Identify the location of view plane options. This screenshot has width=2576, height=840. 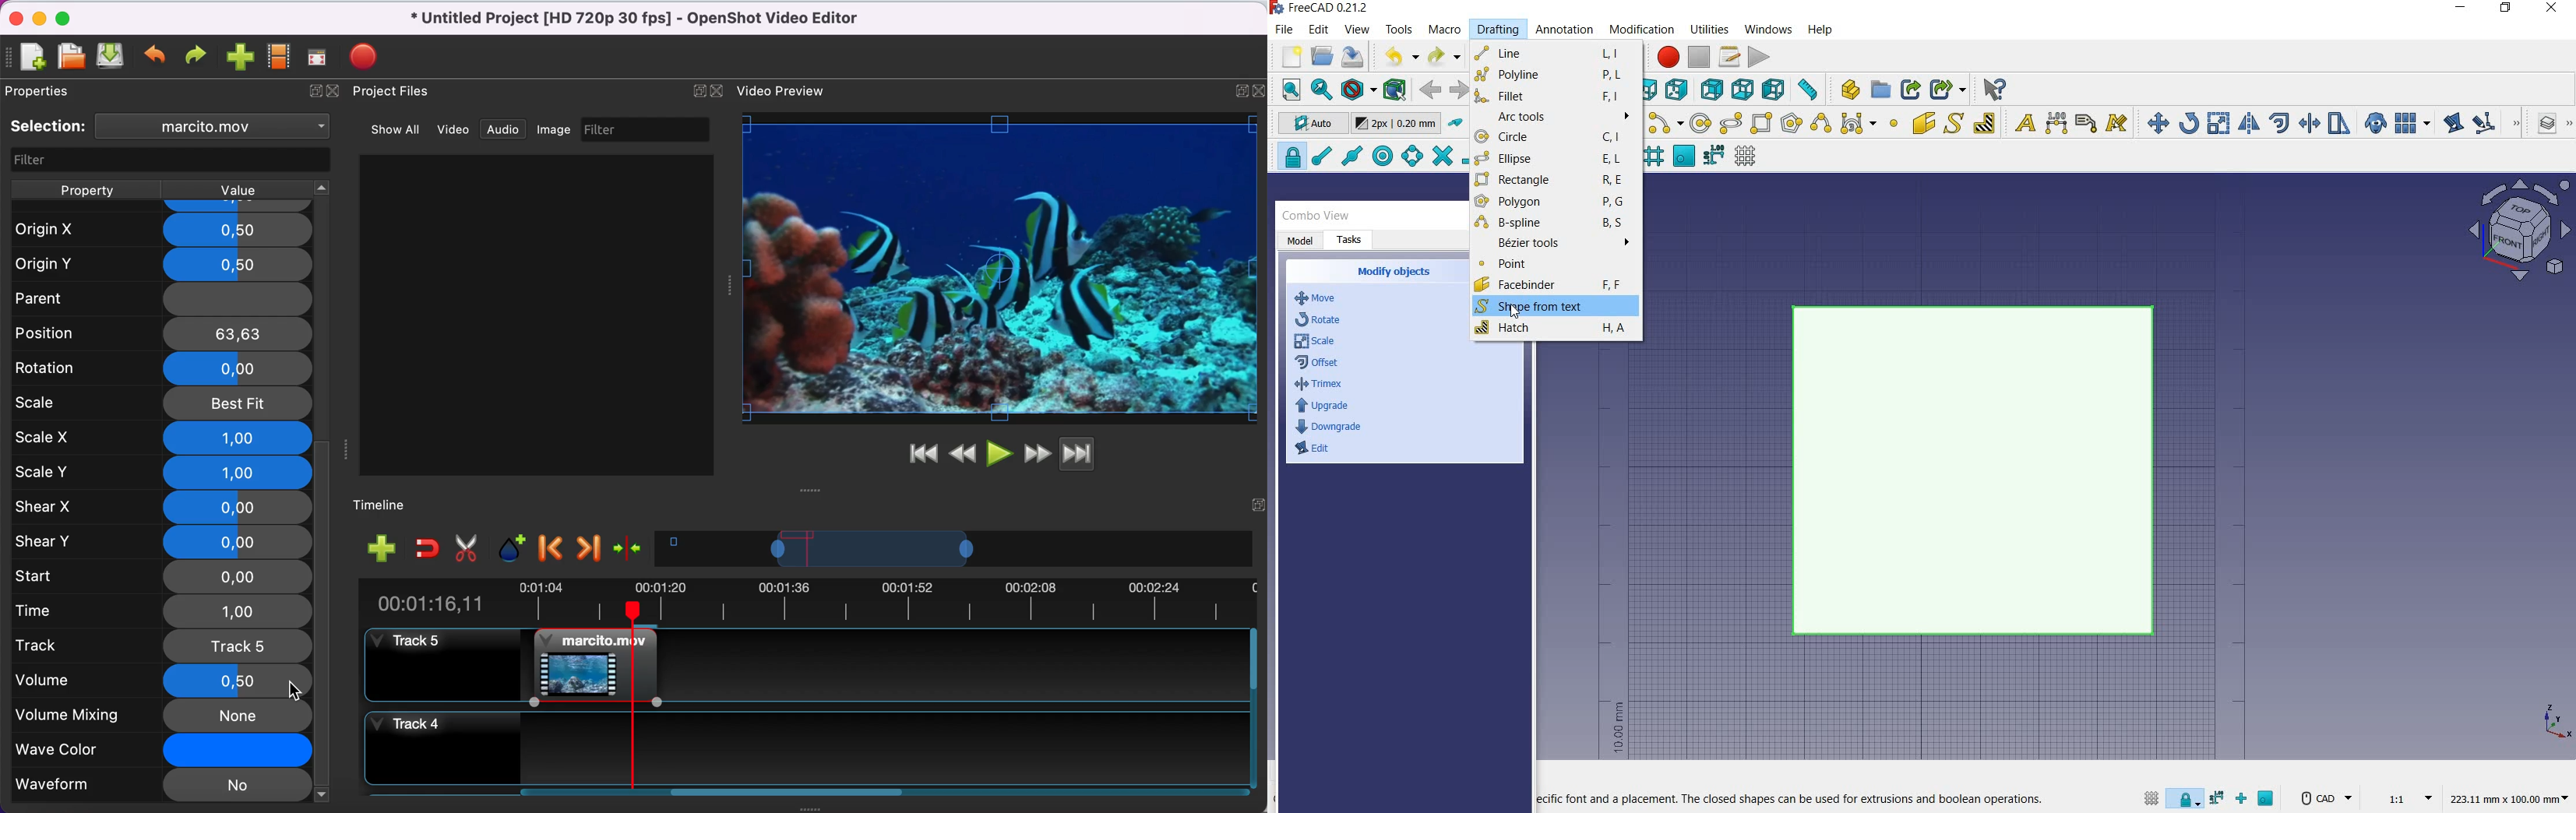
(2520, 232).